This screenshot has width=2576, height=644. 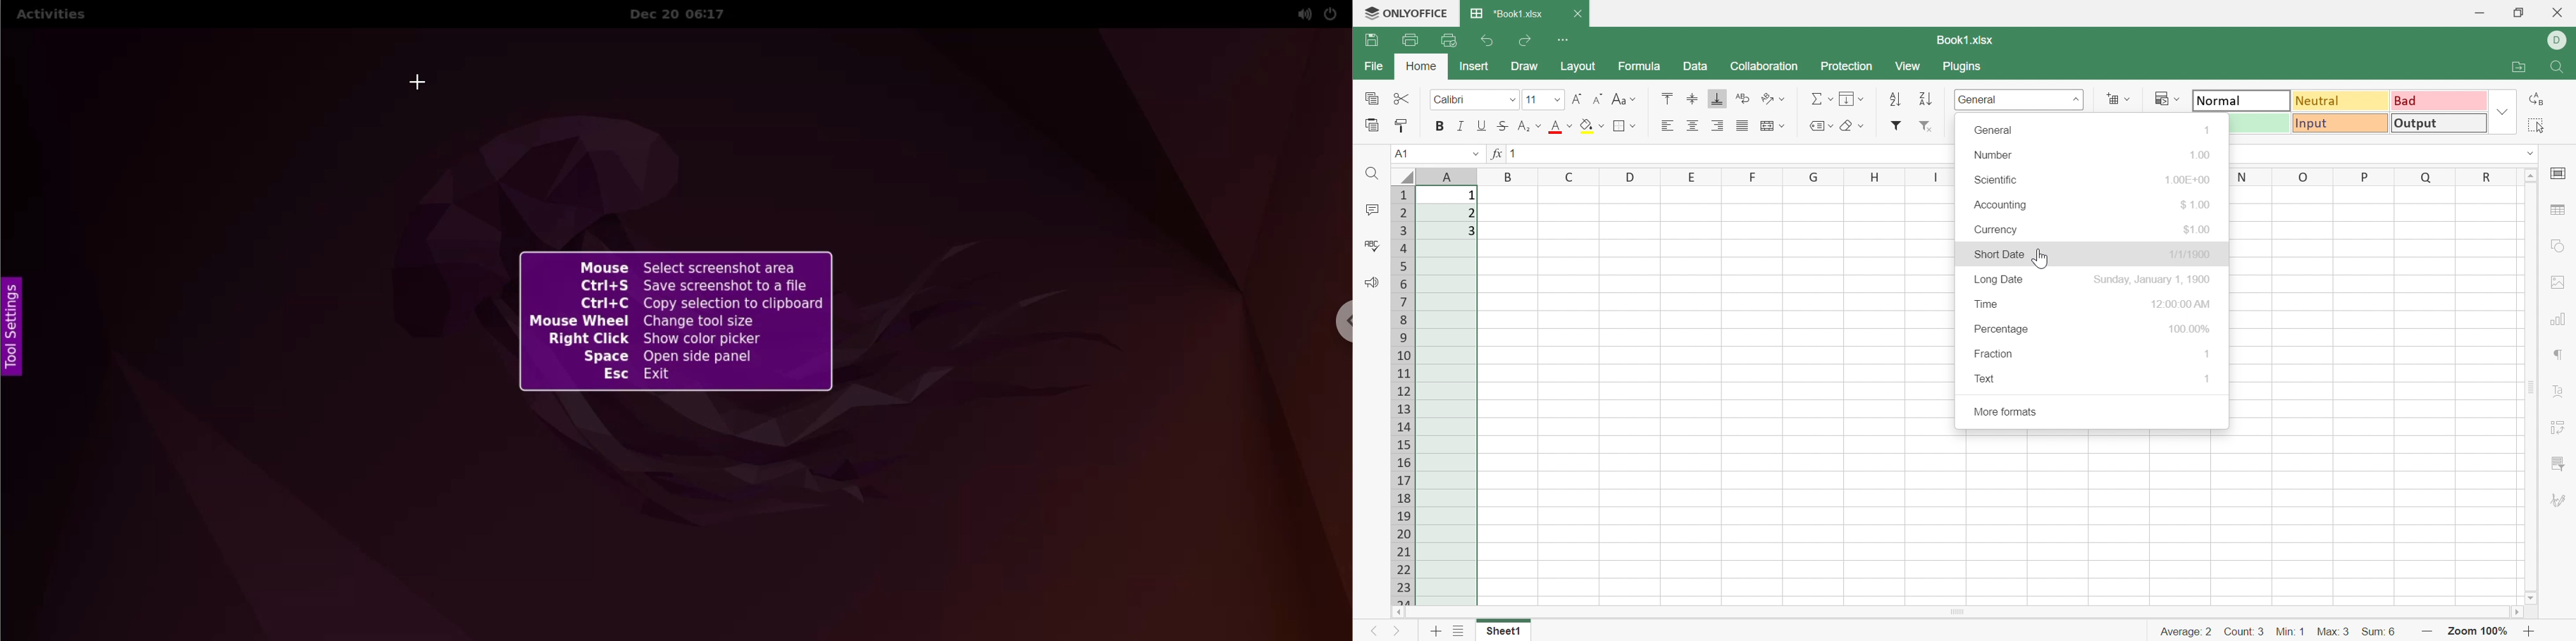 I want to click on Normal, so click(x=2243, y=100).